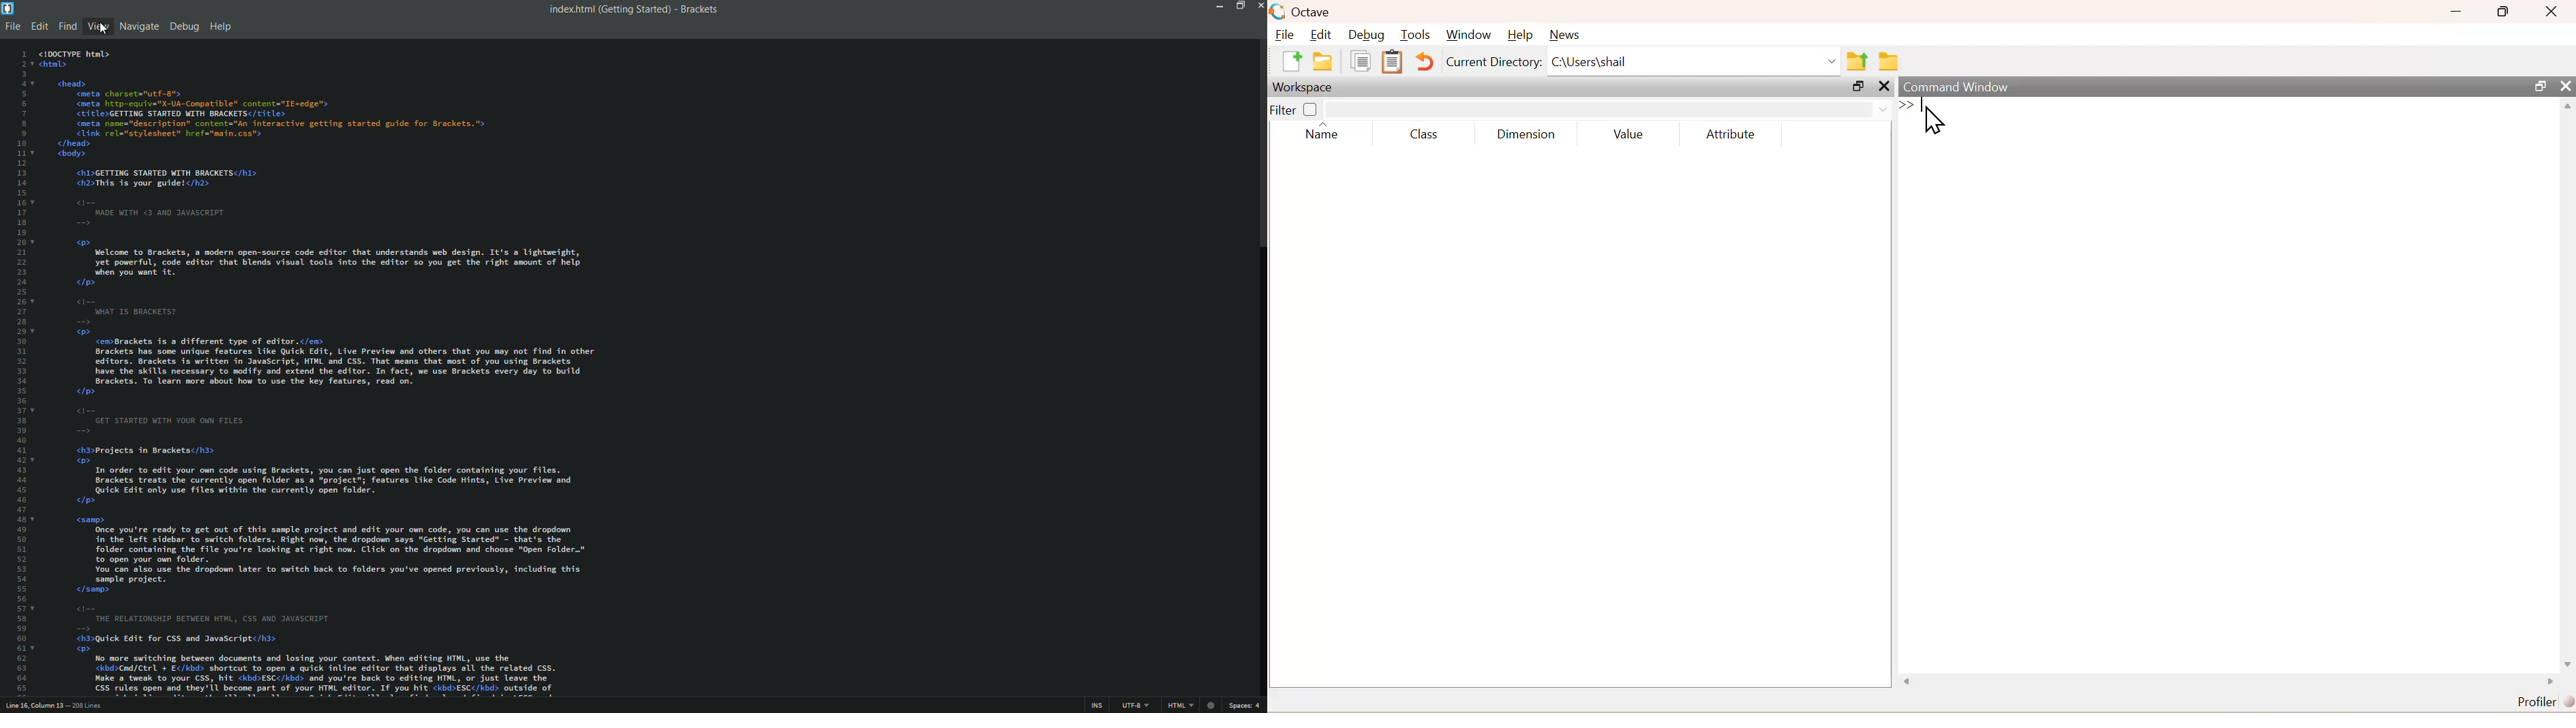 This screenshot has width=2576, height=728. I want to click on Minimize, so click(2456, 12).